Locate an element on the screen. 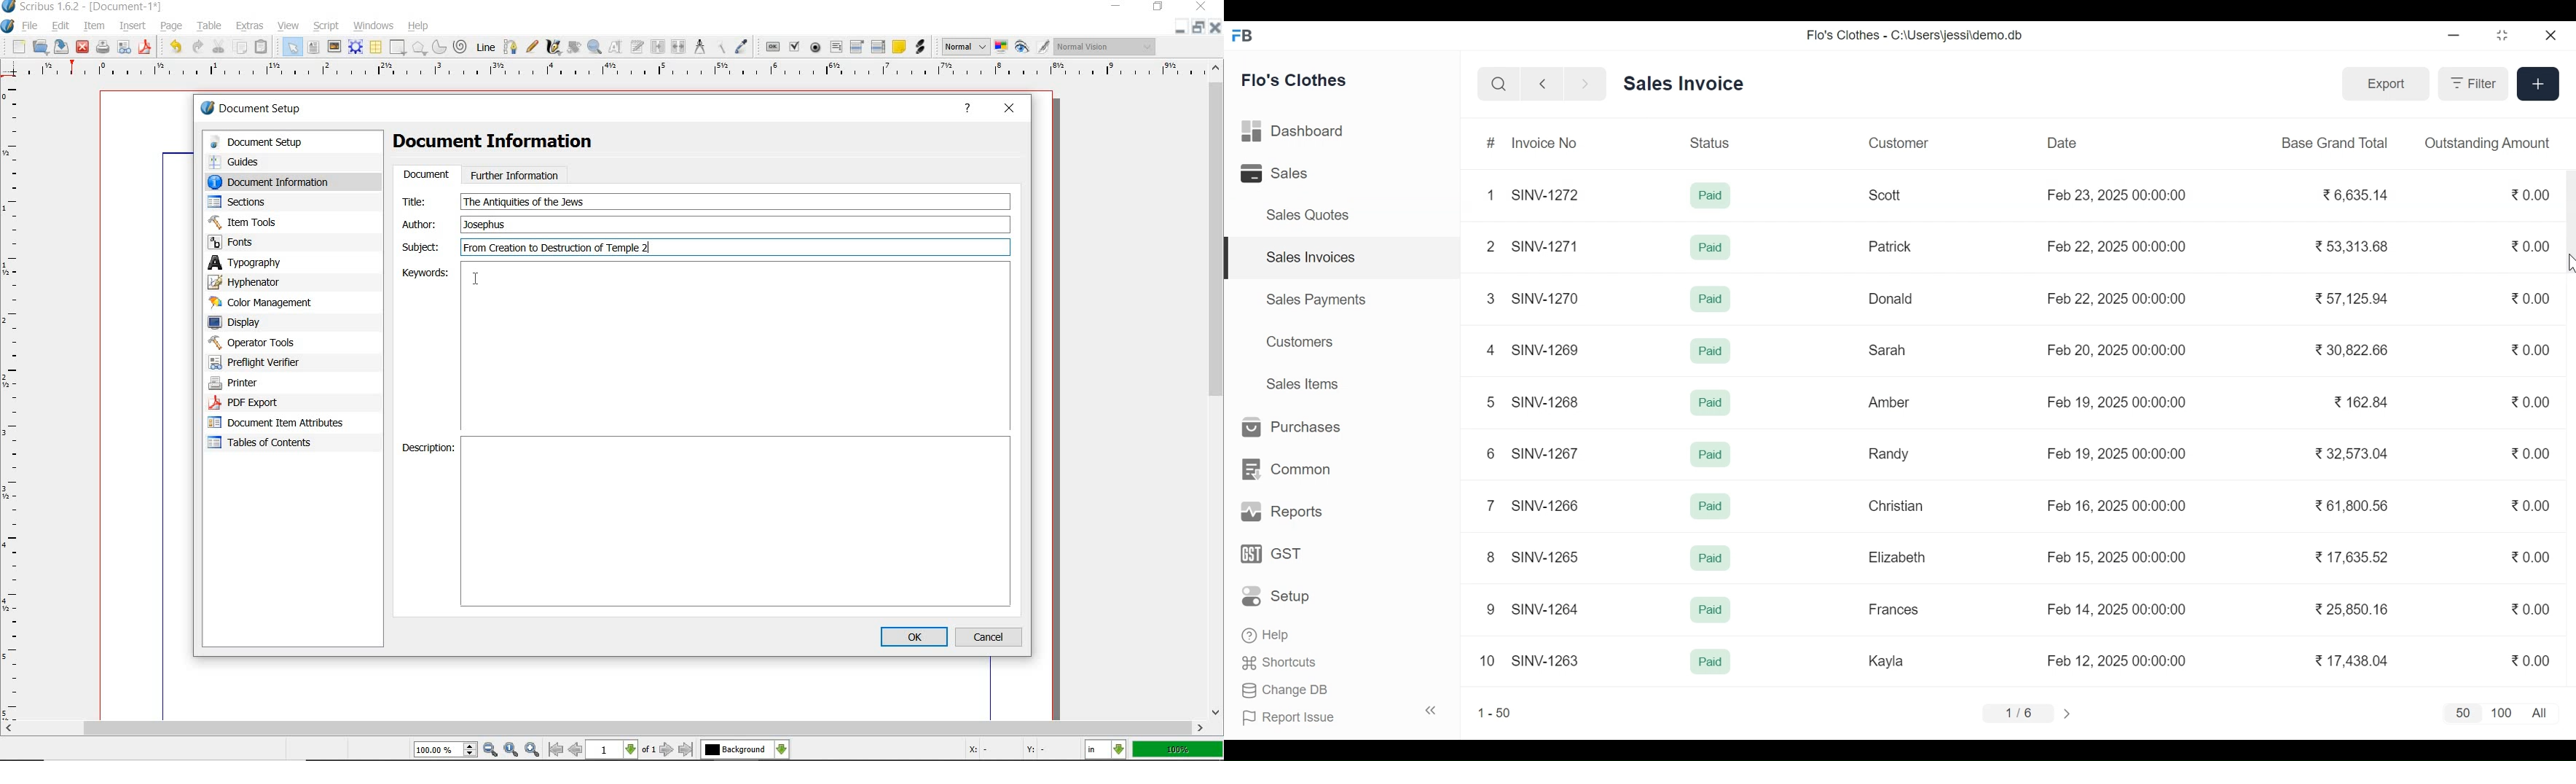 This screenshot has width=2576, height=784. 6,635.14 is located at coordinates (2357, 196).